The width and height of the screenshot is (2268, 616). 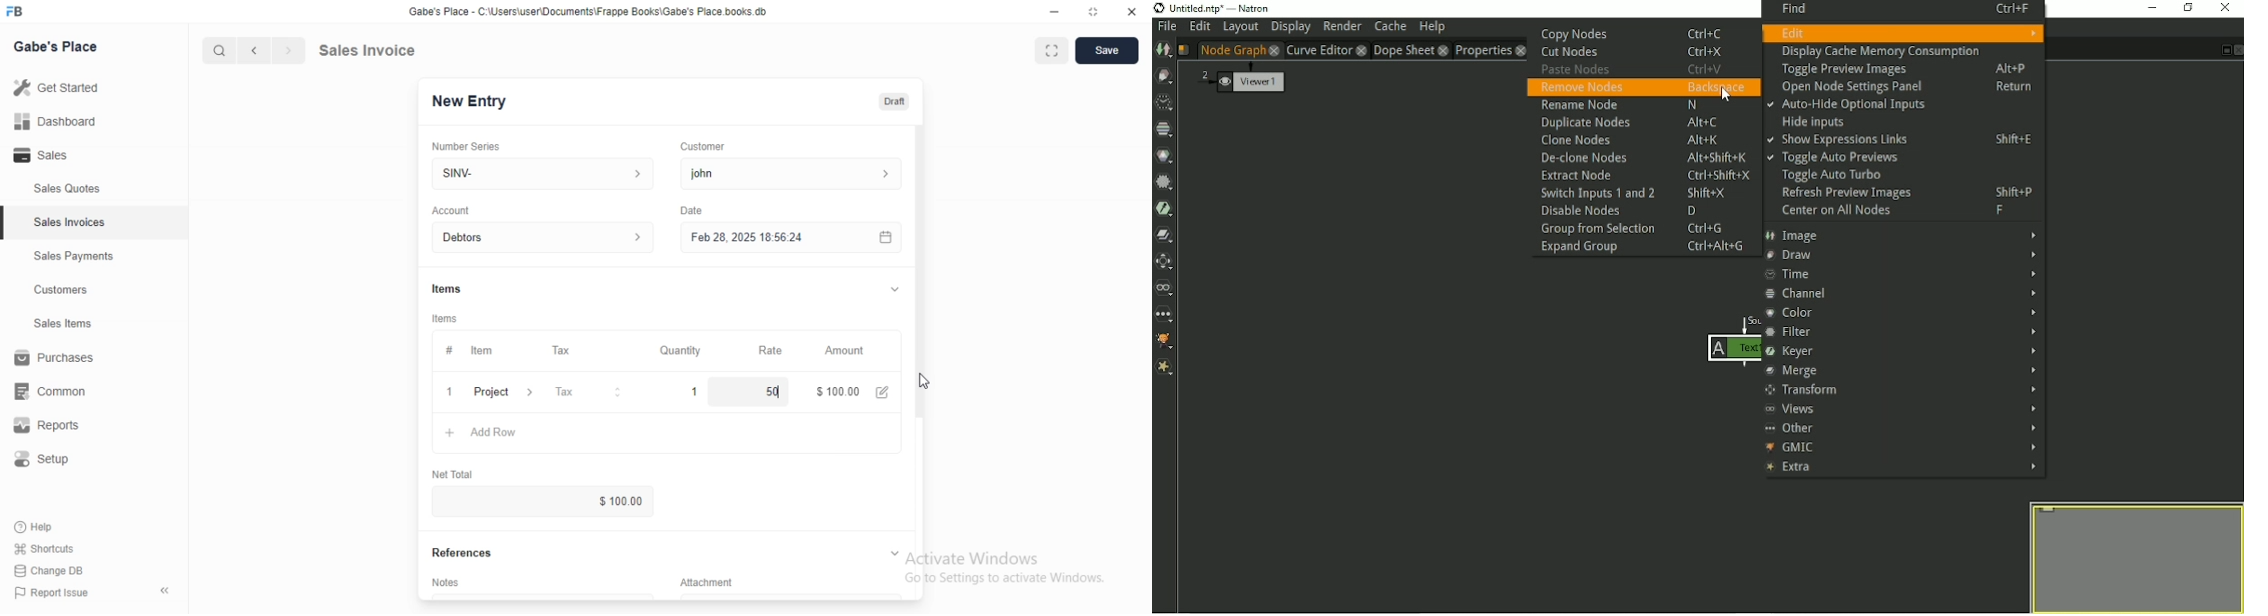 What do you see at coordinates (592, 14) in the screenshot?
I see `Gabe's Place - C \Wsers\usenDocuments\Frappe Books\Gabe's Place books db` at bounding box center [592, 14].